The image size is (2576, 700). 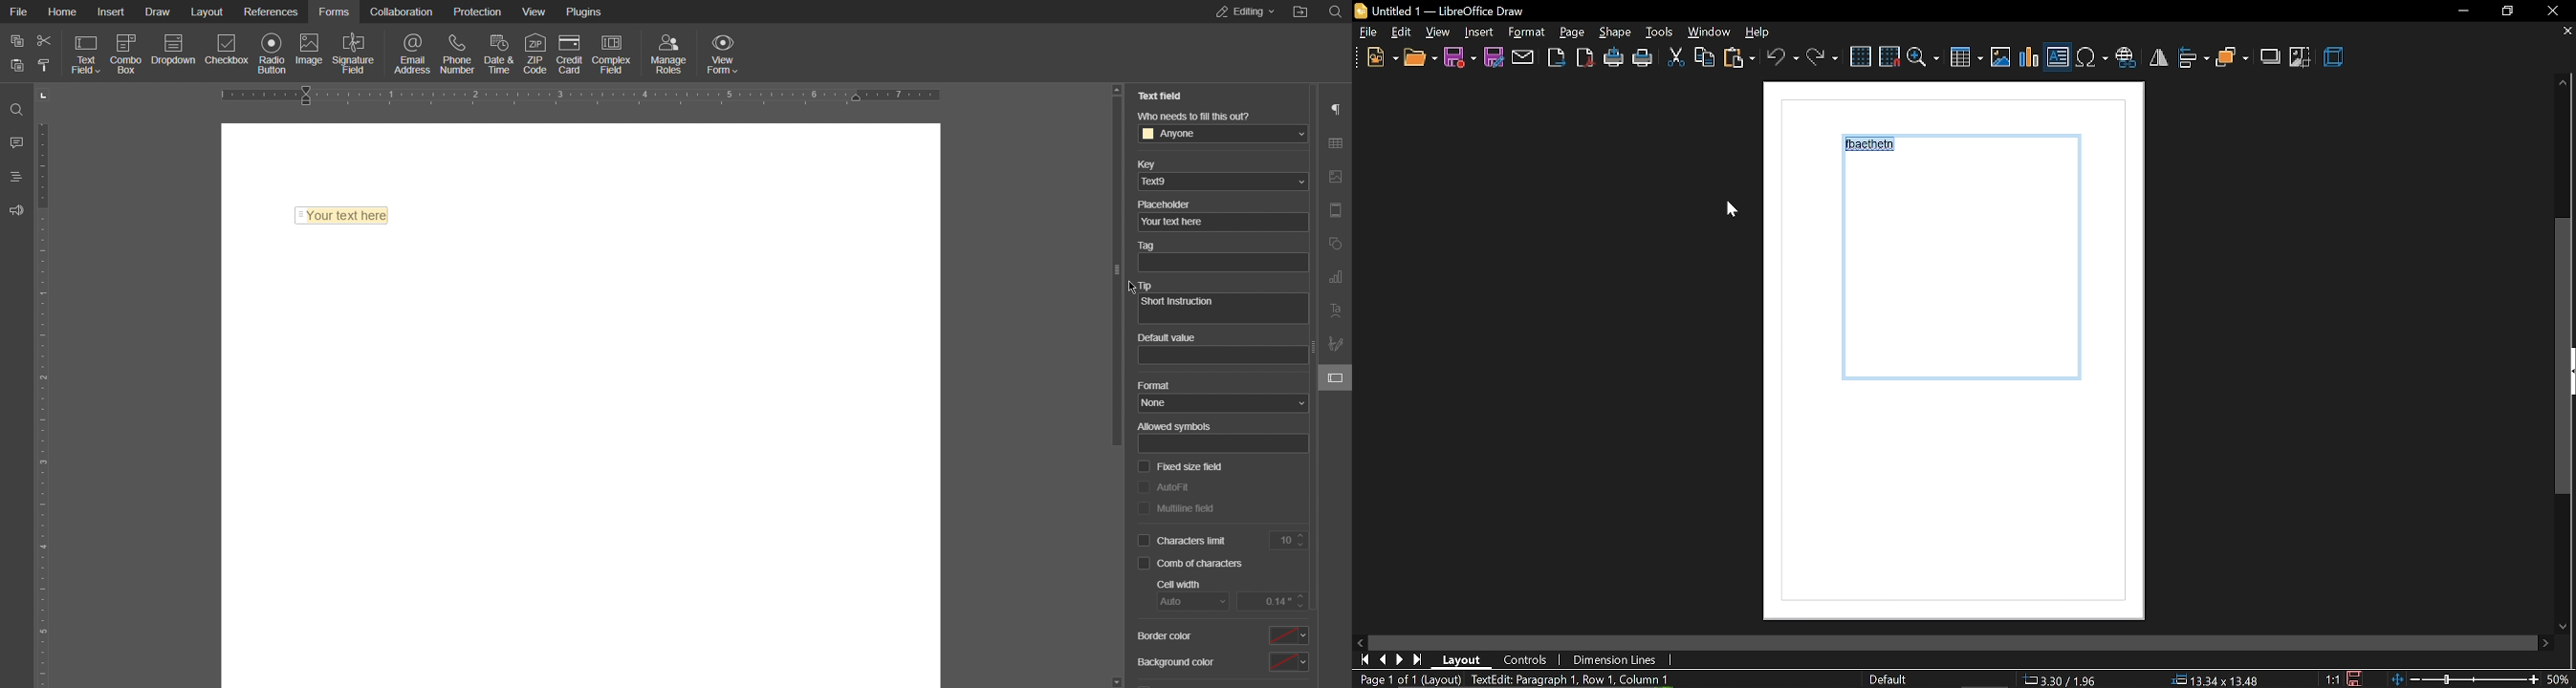 What do you see at coordinates (1613, 661) in the screenshot?
I see `dimension lines` at bounding box center [1613, 661].